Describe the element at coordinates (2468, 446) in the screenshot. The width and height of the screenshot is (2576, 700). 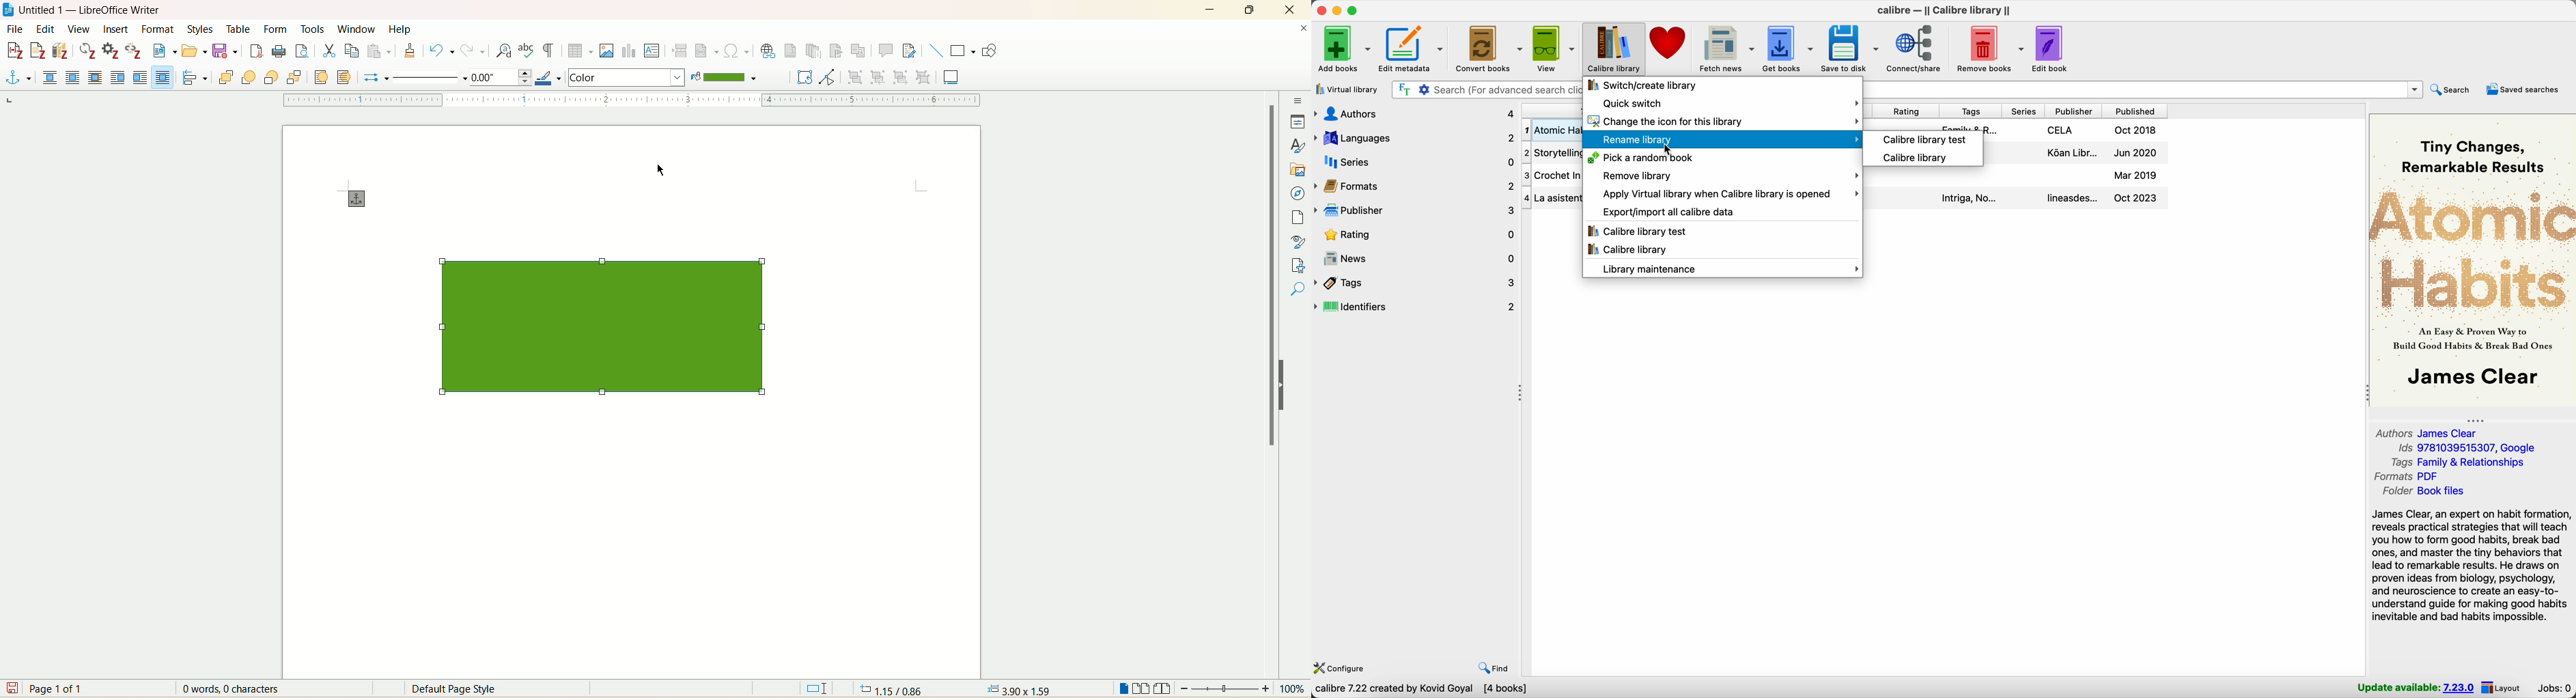
I see `Ids 9781039515307, Google` at that location.